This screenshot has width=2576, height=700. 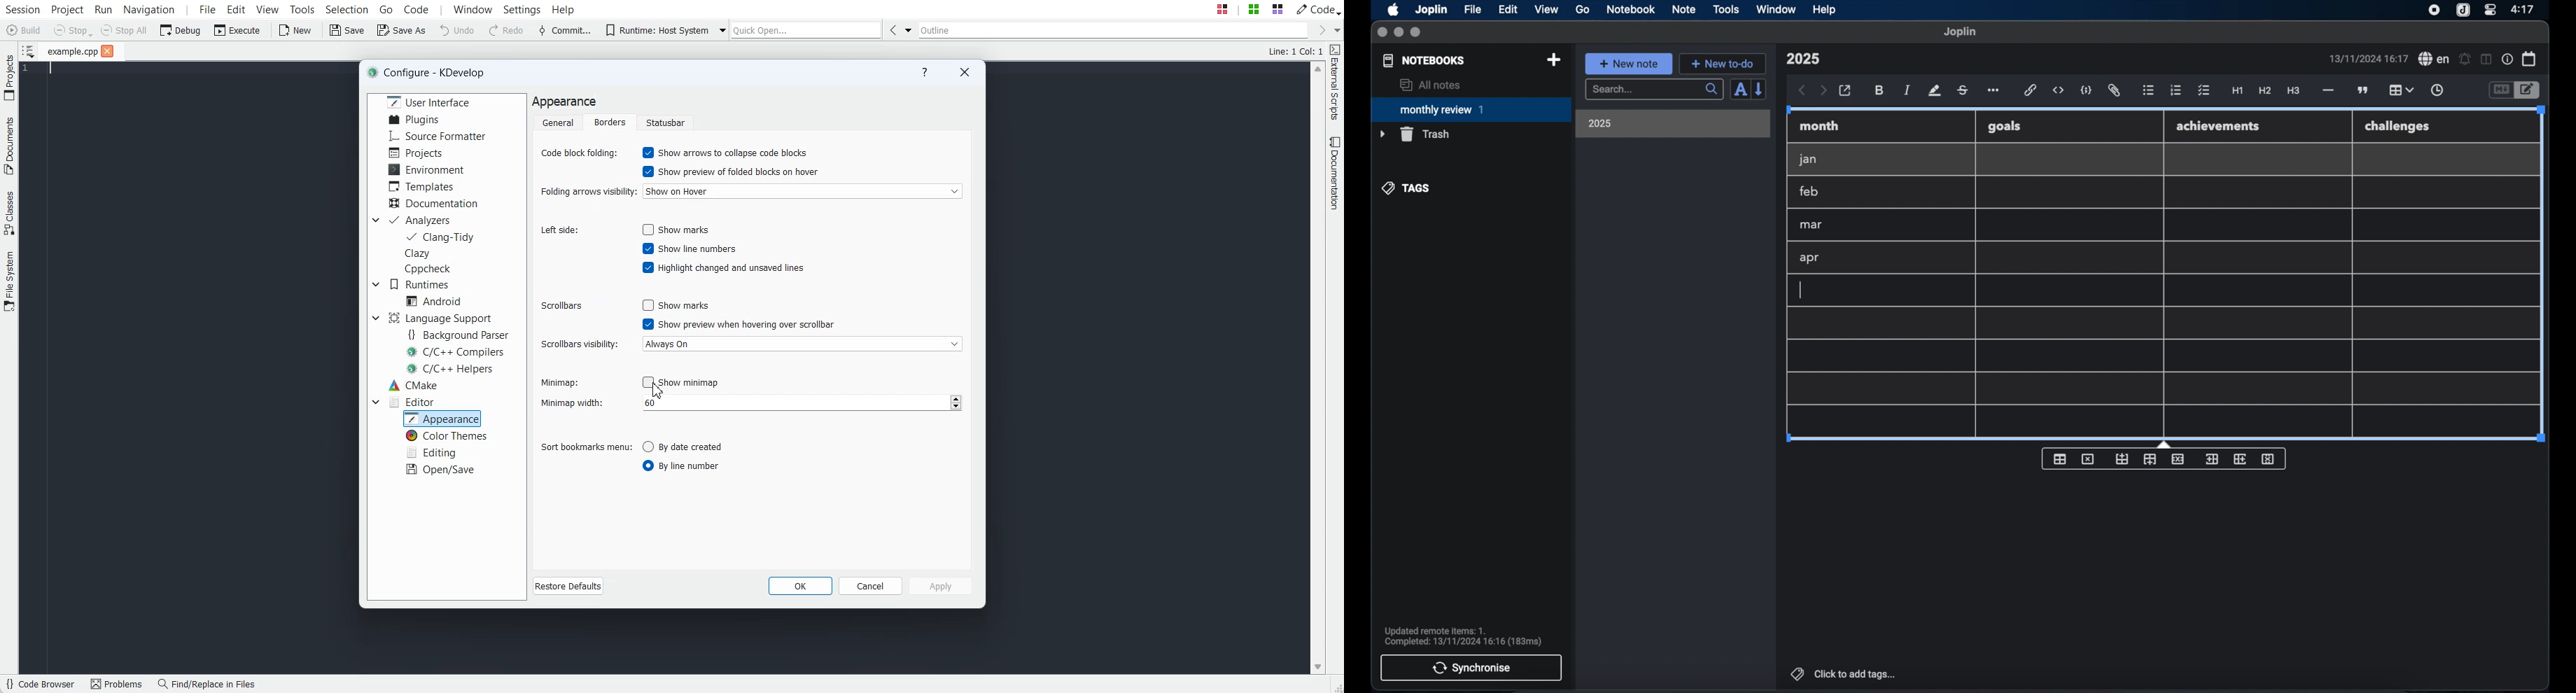 What do you see at coordinates (2398, 127) in the screenshot?
I see `challenges` at bounding box center [2398, 127].